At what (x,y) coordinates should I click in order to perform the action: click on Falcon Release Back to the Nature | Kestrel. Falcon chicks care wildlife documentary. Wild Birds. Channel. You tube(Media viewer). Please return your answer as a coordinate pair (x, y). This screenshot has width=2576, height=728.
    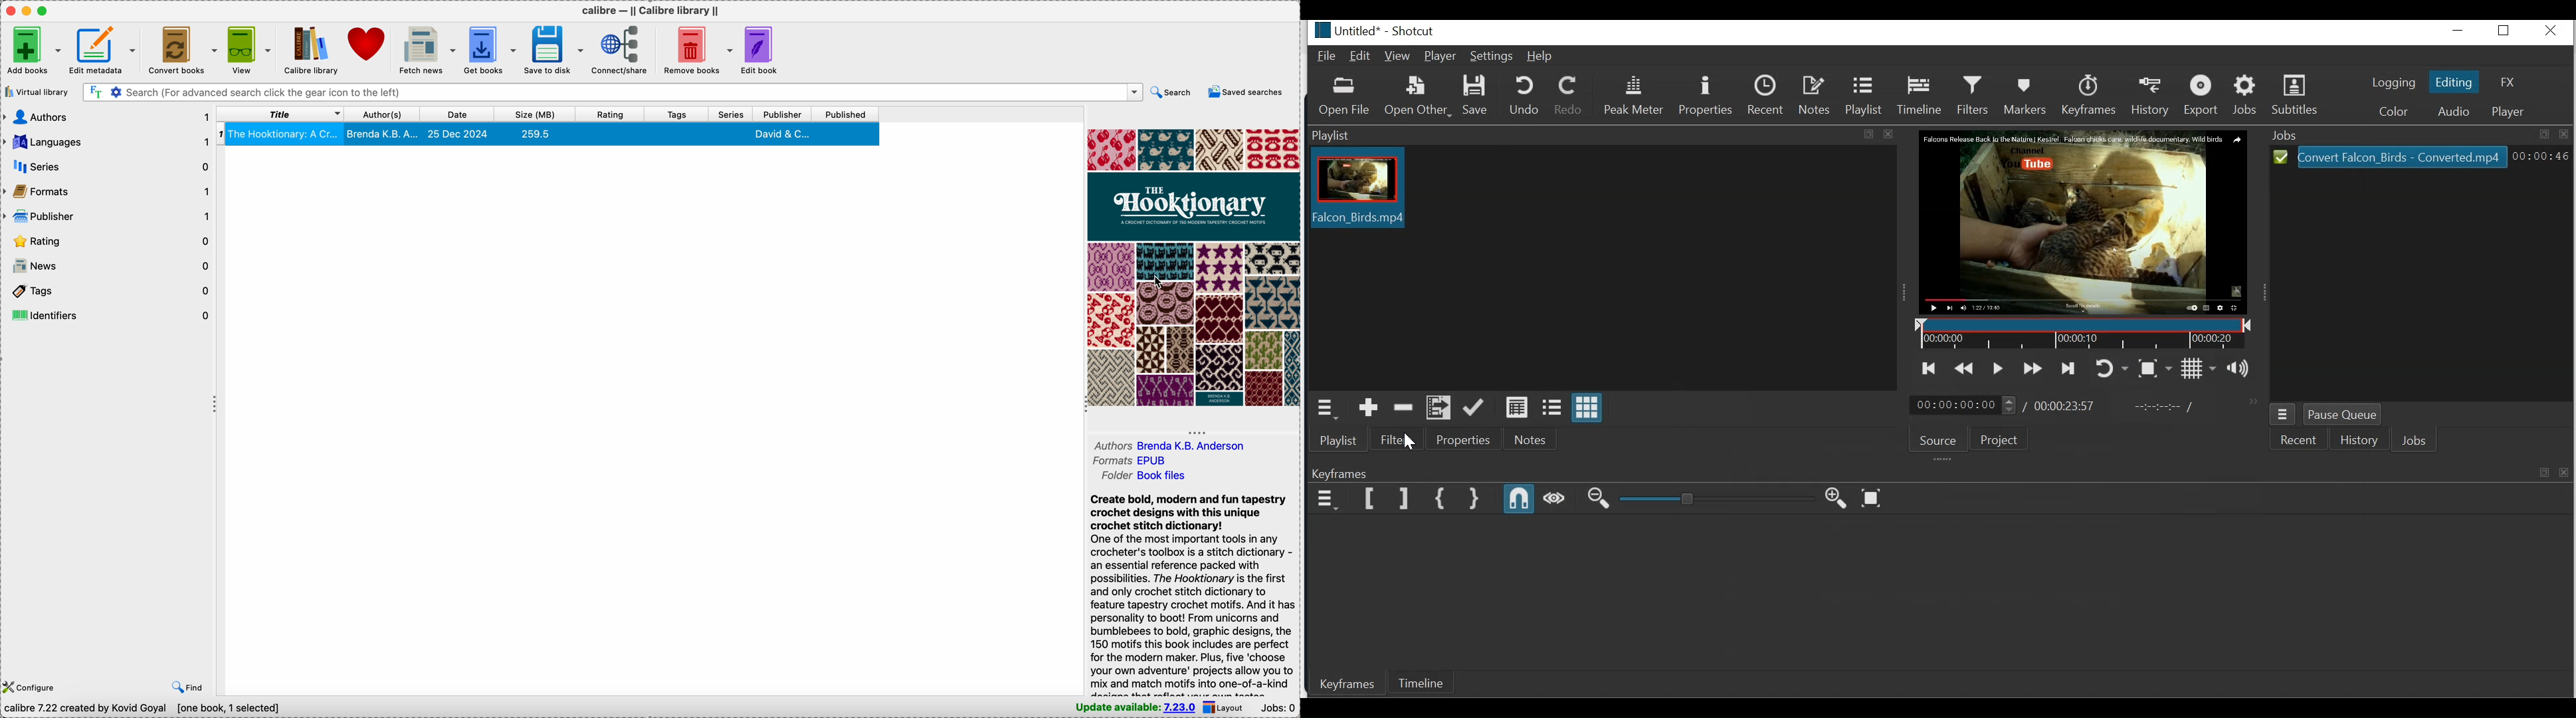
    Looking at the image, I should click on (2082, 222).